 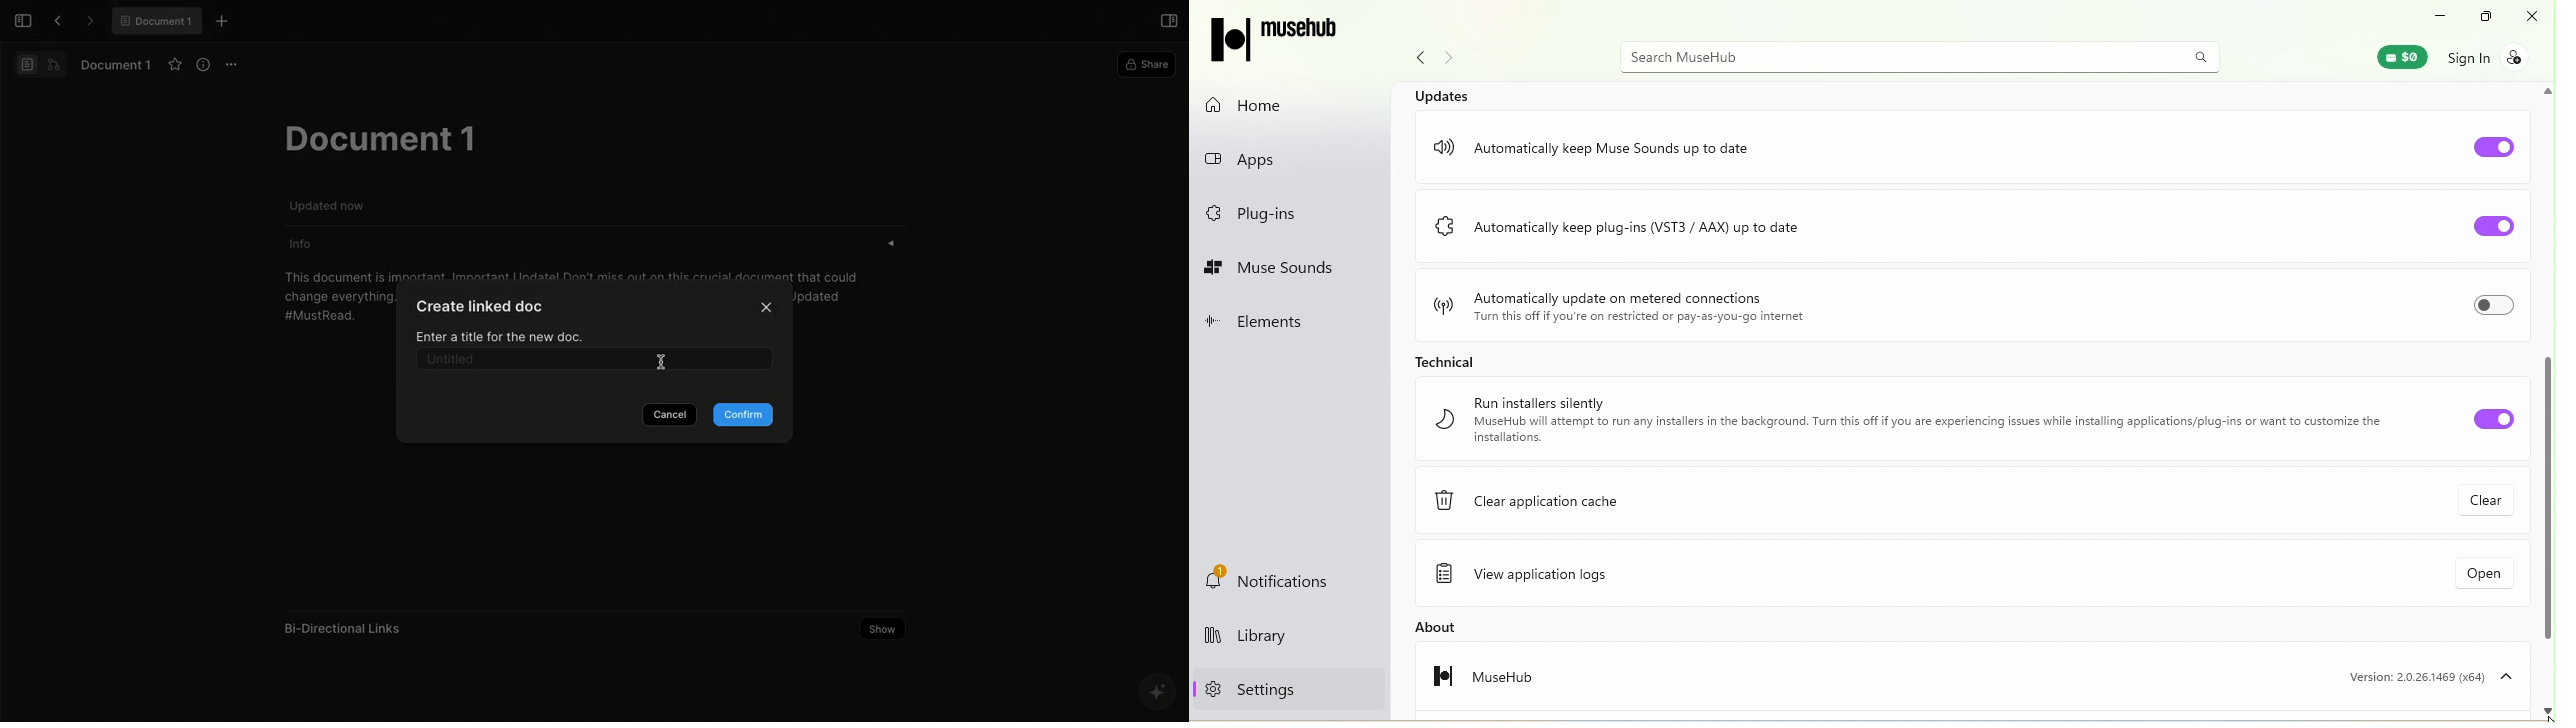 I want to click on About, so click(x=1468, y=627).